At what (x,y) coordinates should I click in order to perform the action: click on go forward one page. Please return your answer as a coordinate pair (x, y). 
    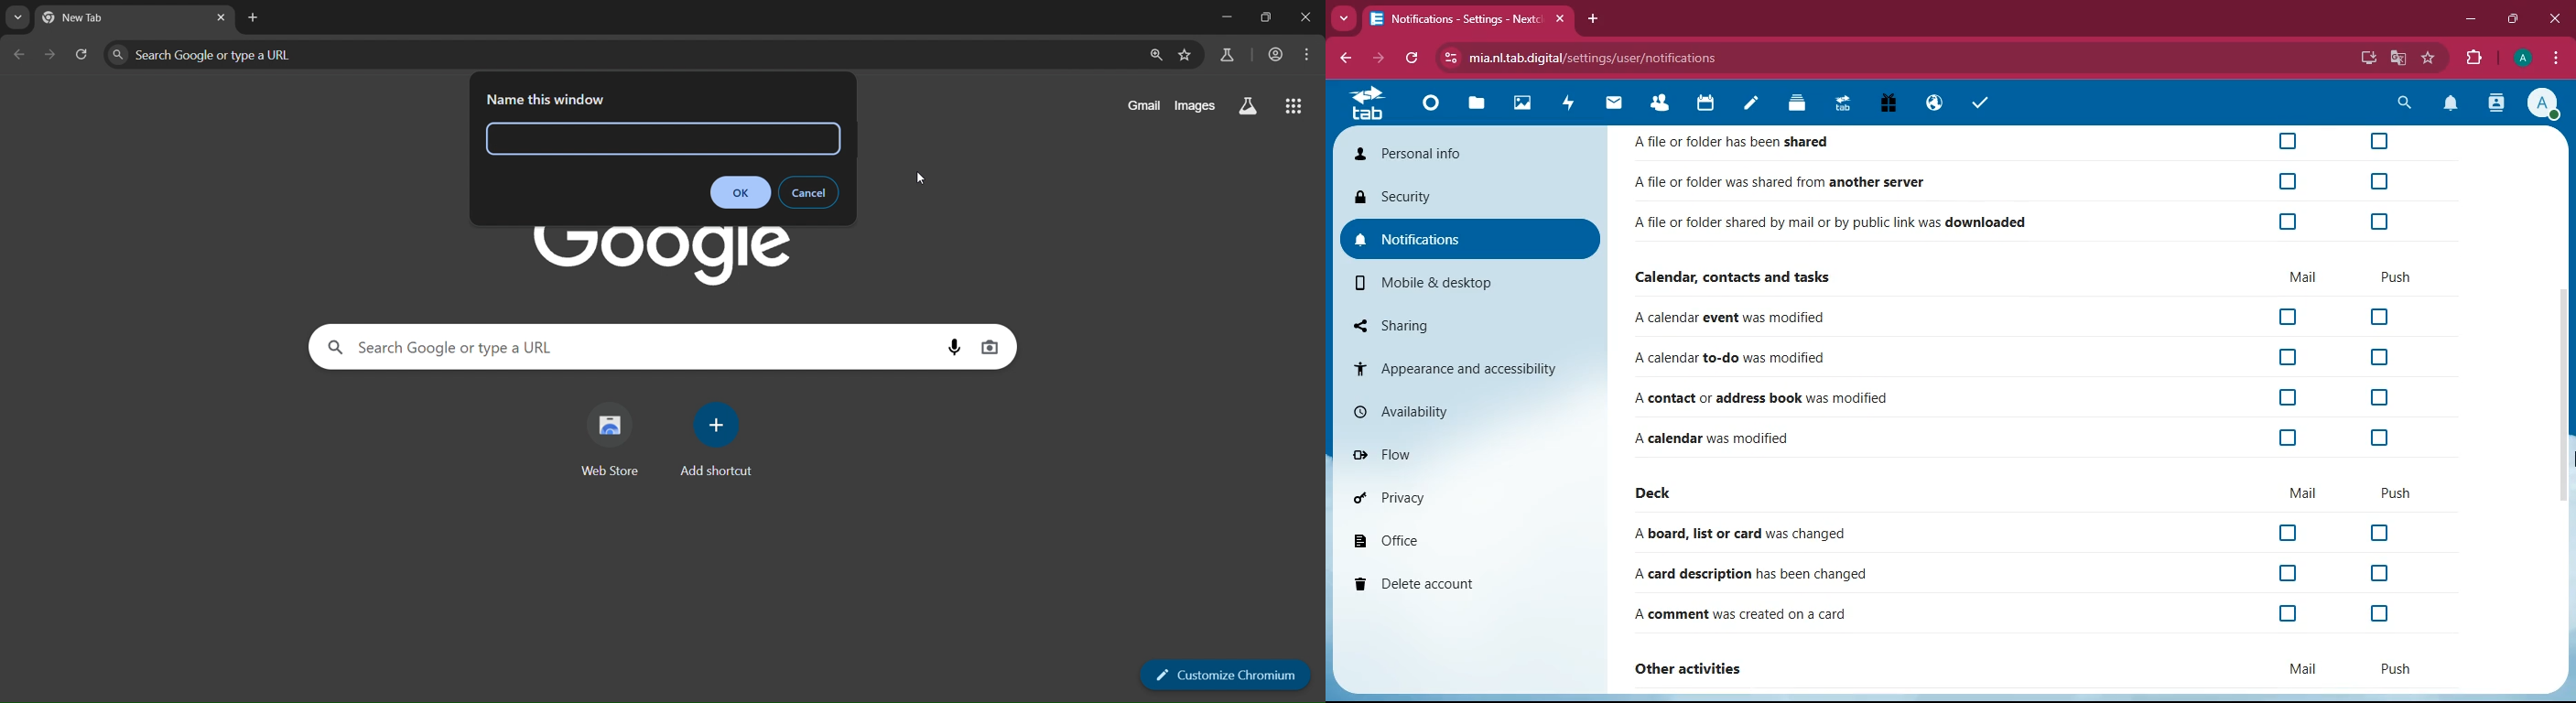
    Looking at the image, I should click on (49, 55).